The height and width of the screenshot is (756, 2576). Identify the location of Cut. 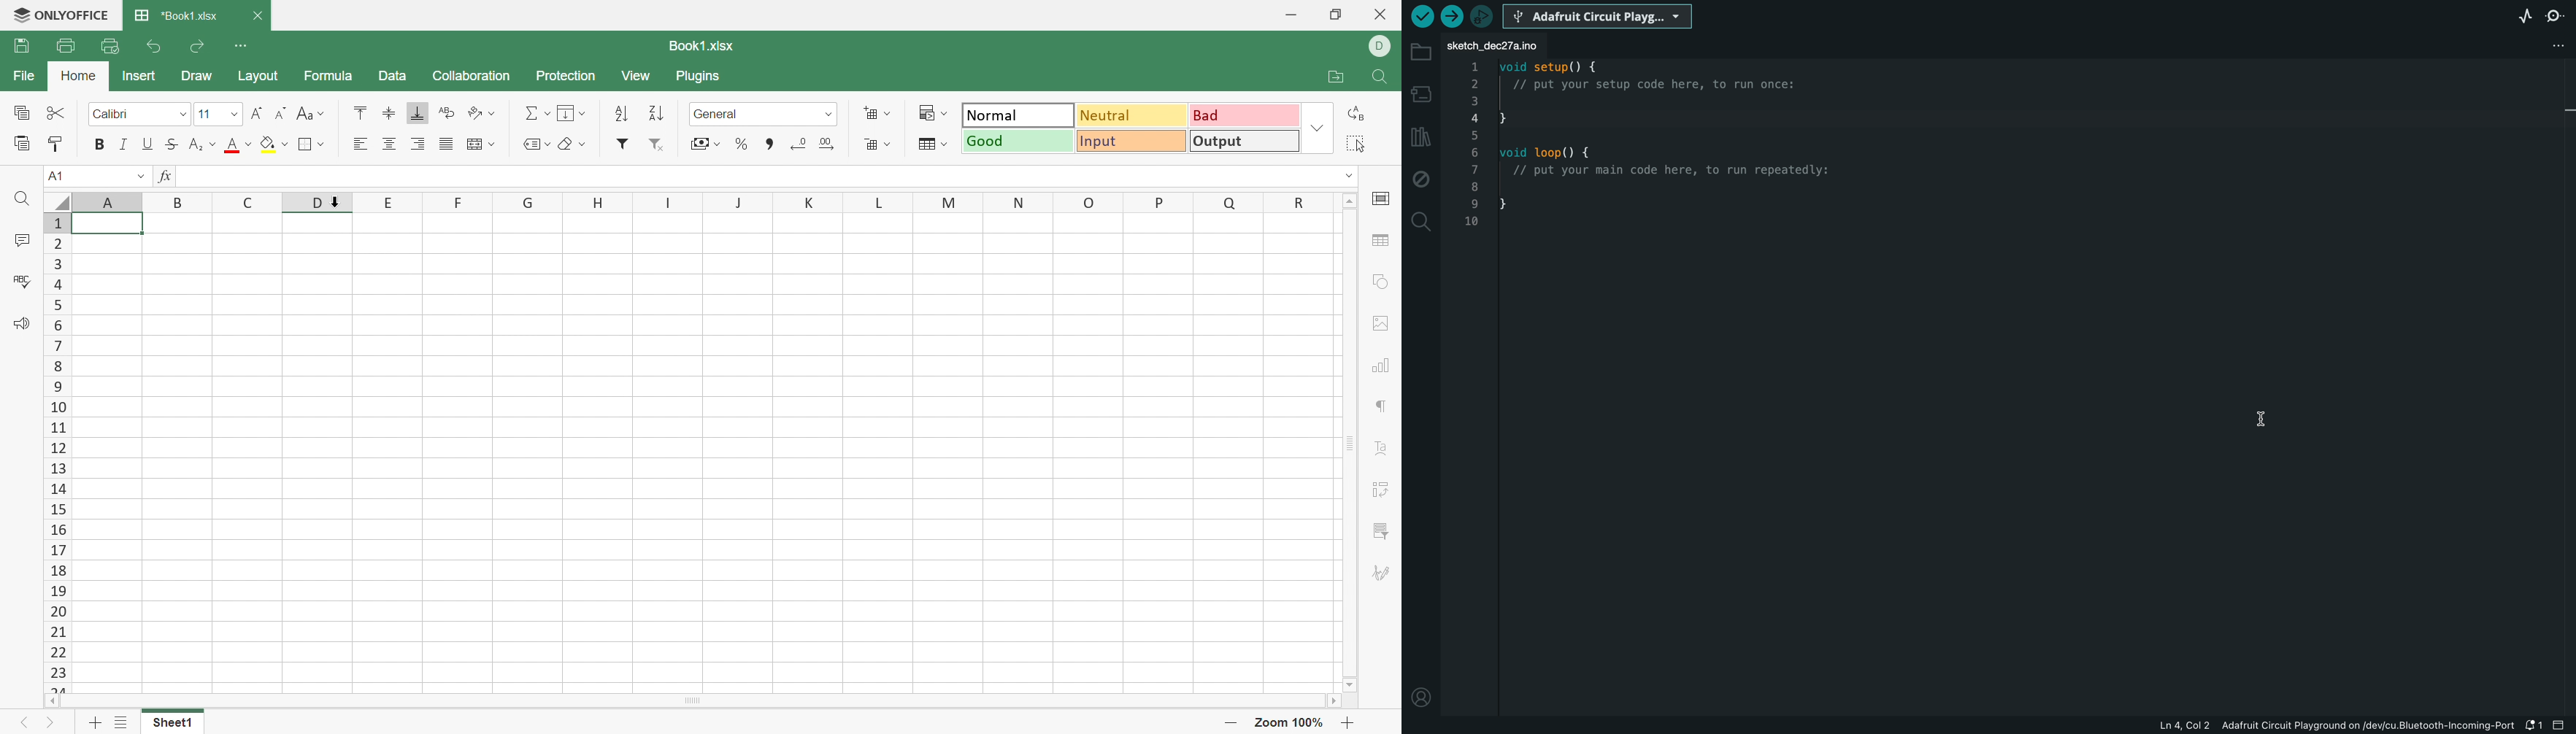
(56, 115).